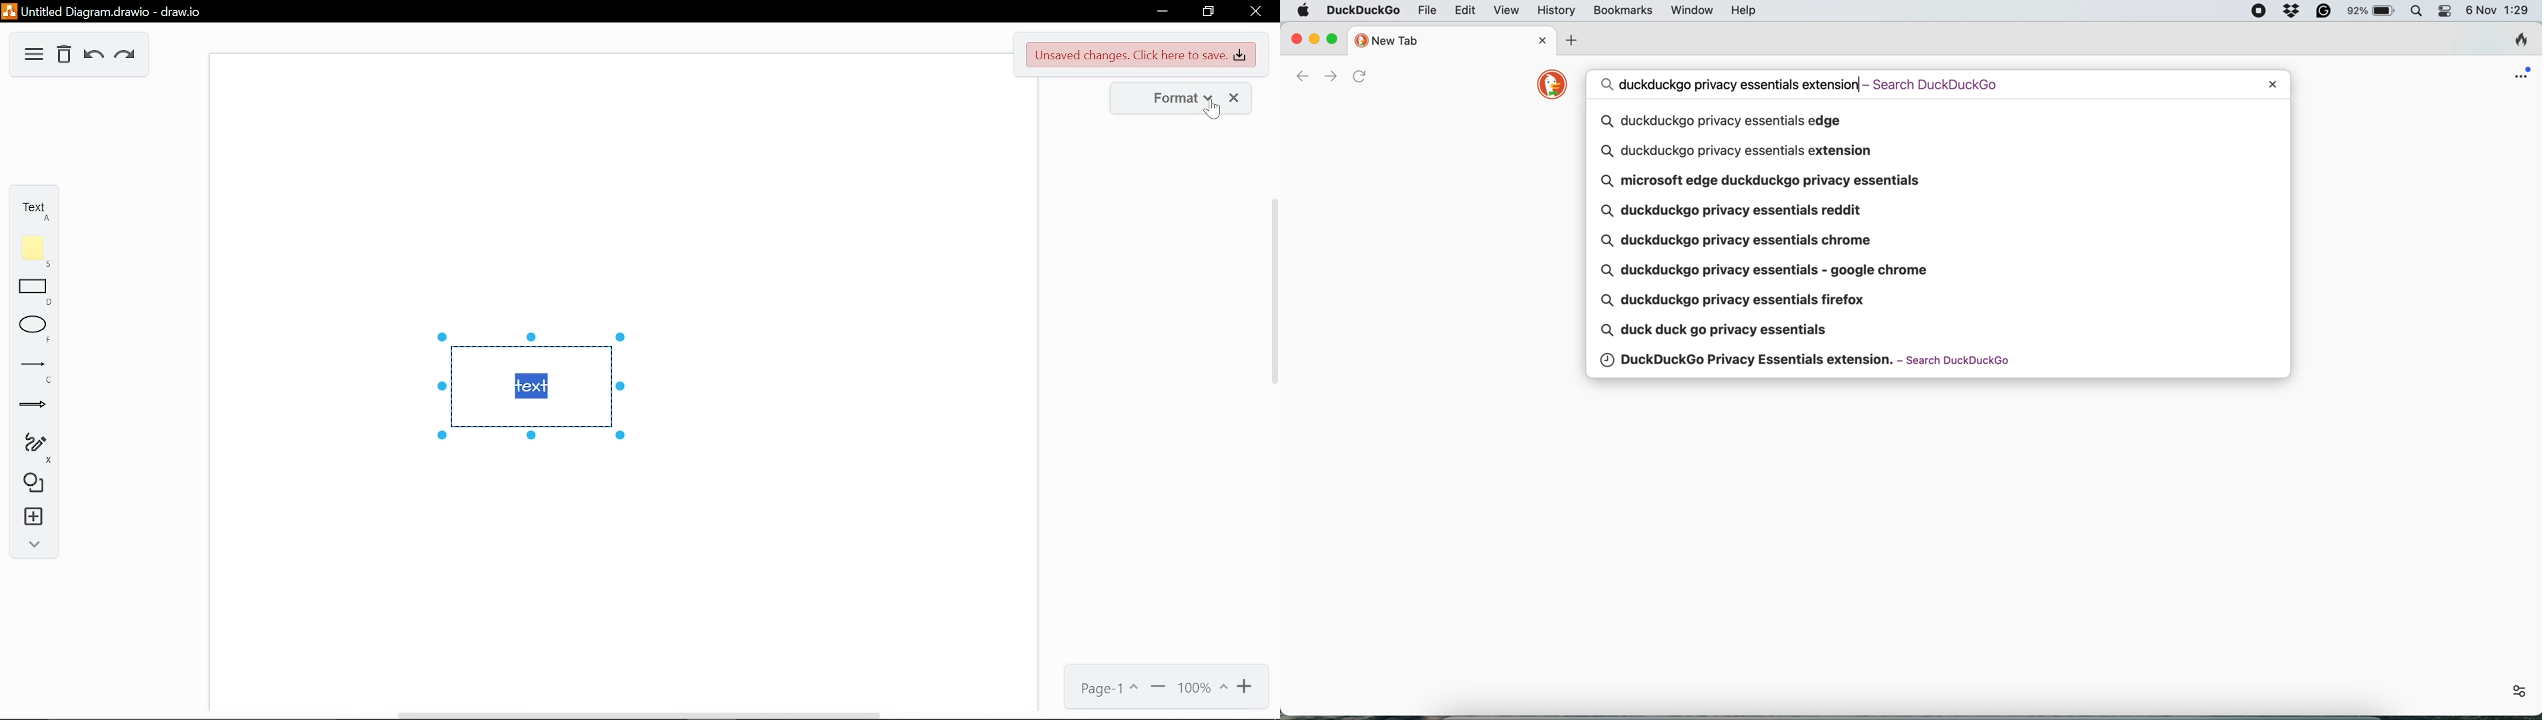  What do you see at coordinates (1105, 686) in the screenshot?
I see `page` at bounding box center [1105, 686].